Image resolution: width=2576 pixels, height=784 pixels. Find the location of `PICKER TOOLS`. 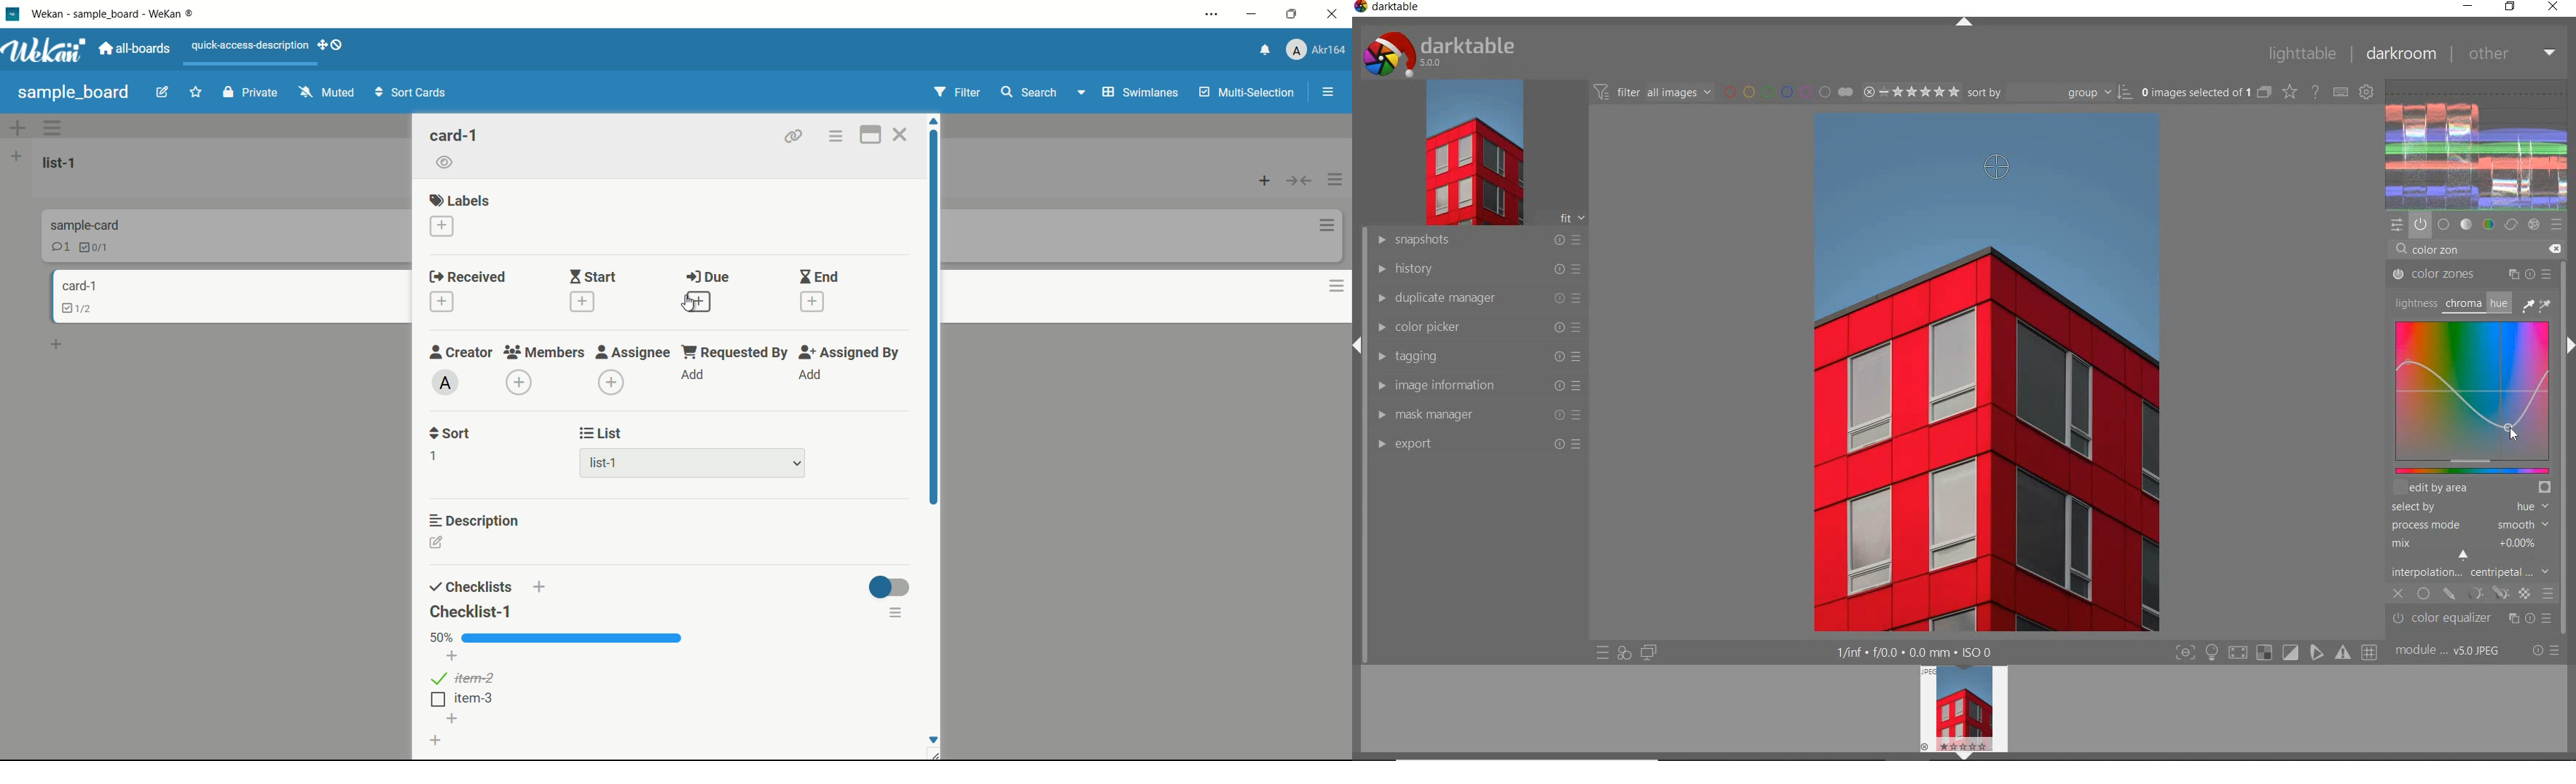

PICKER TOOLS is located at coordinates (2538, 305).